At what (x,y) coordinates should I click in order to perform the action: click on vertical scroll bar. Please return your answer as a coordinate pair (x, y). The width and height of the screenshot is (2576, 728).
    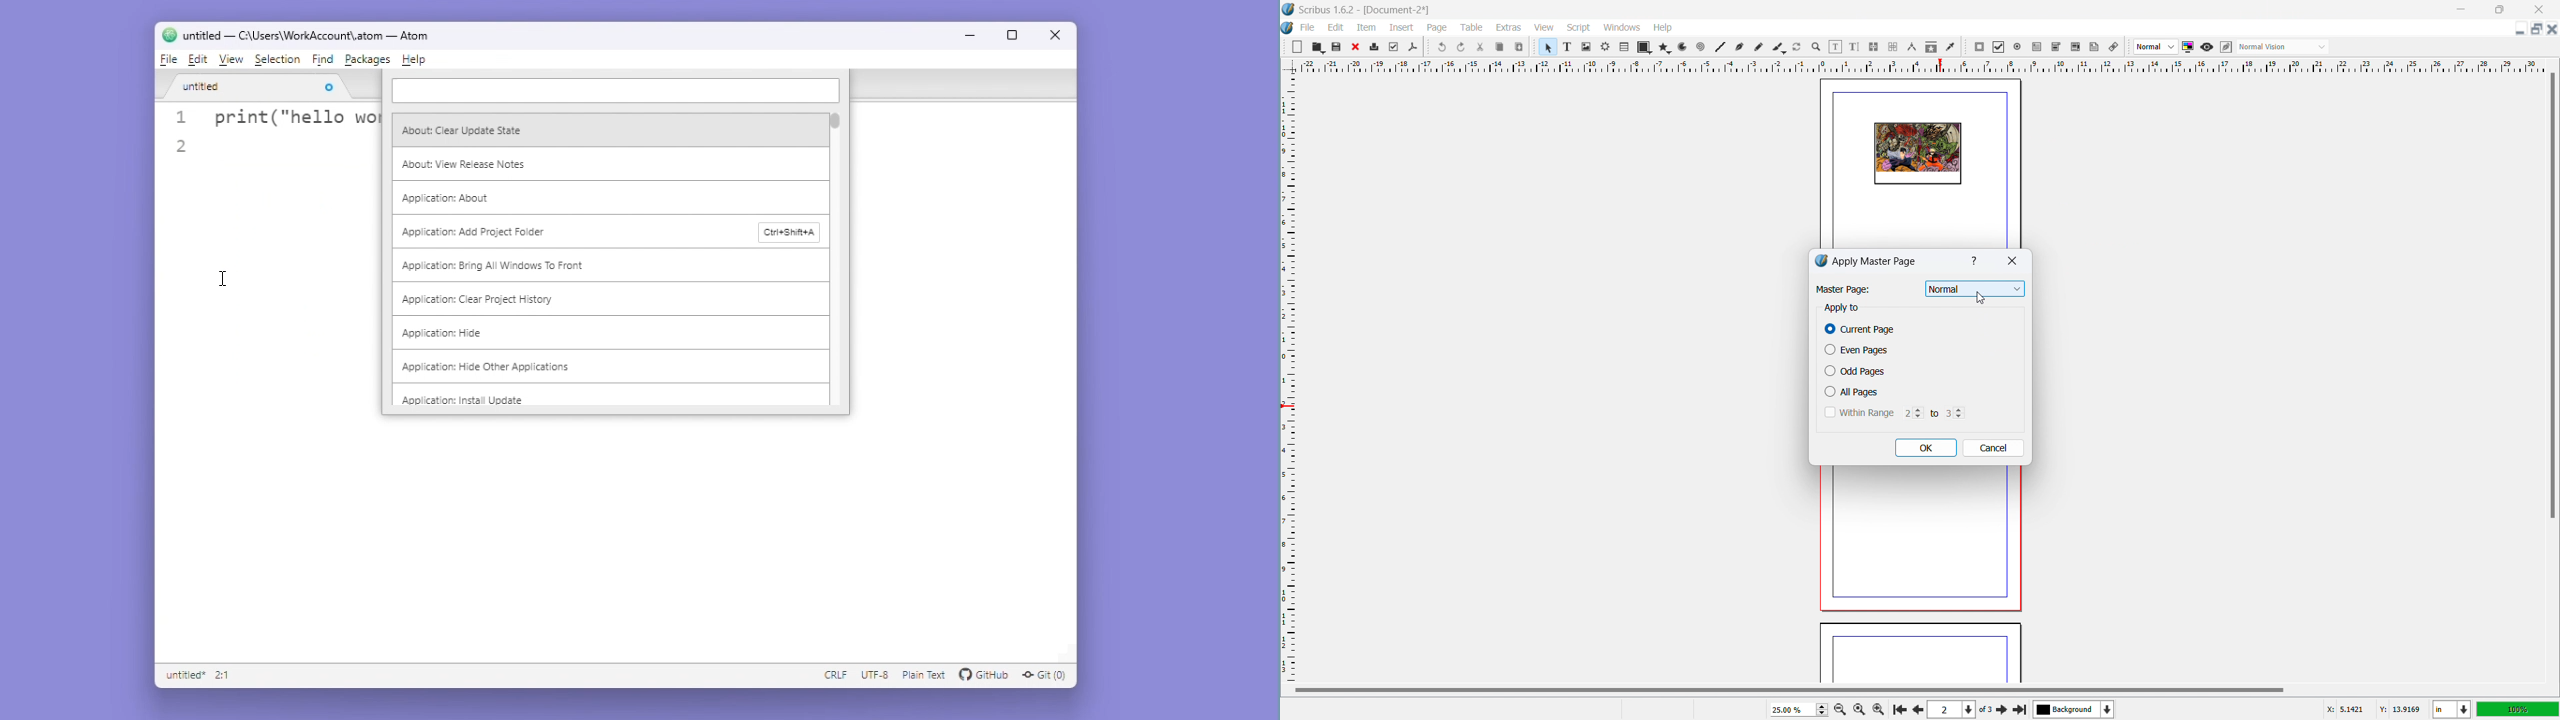
    Looking at the image, I should click on (2551, 298).